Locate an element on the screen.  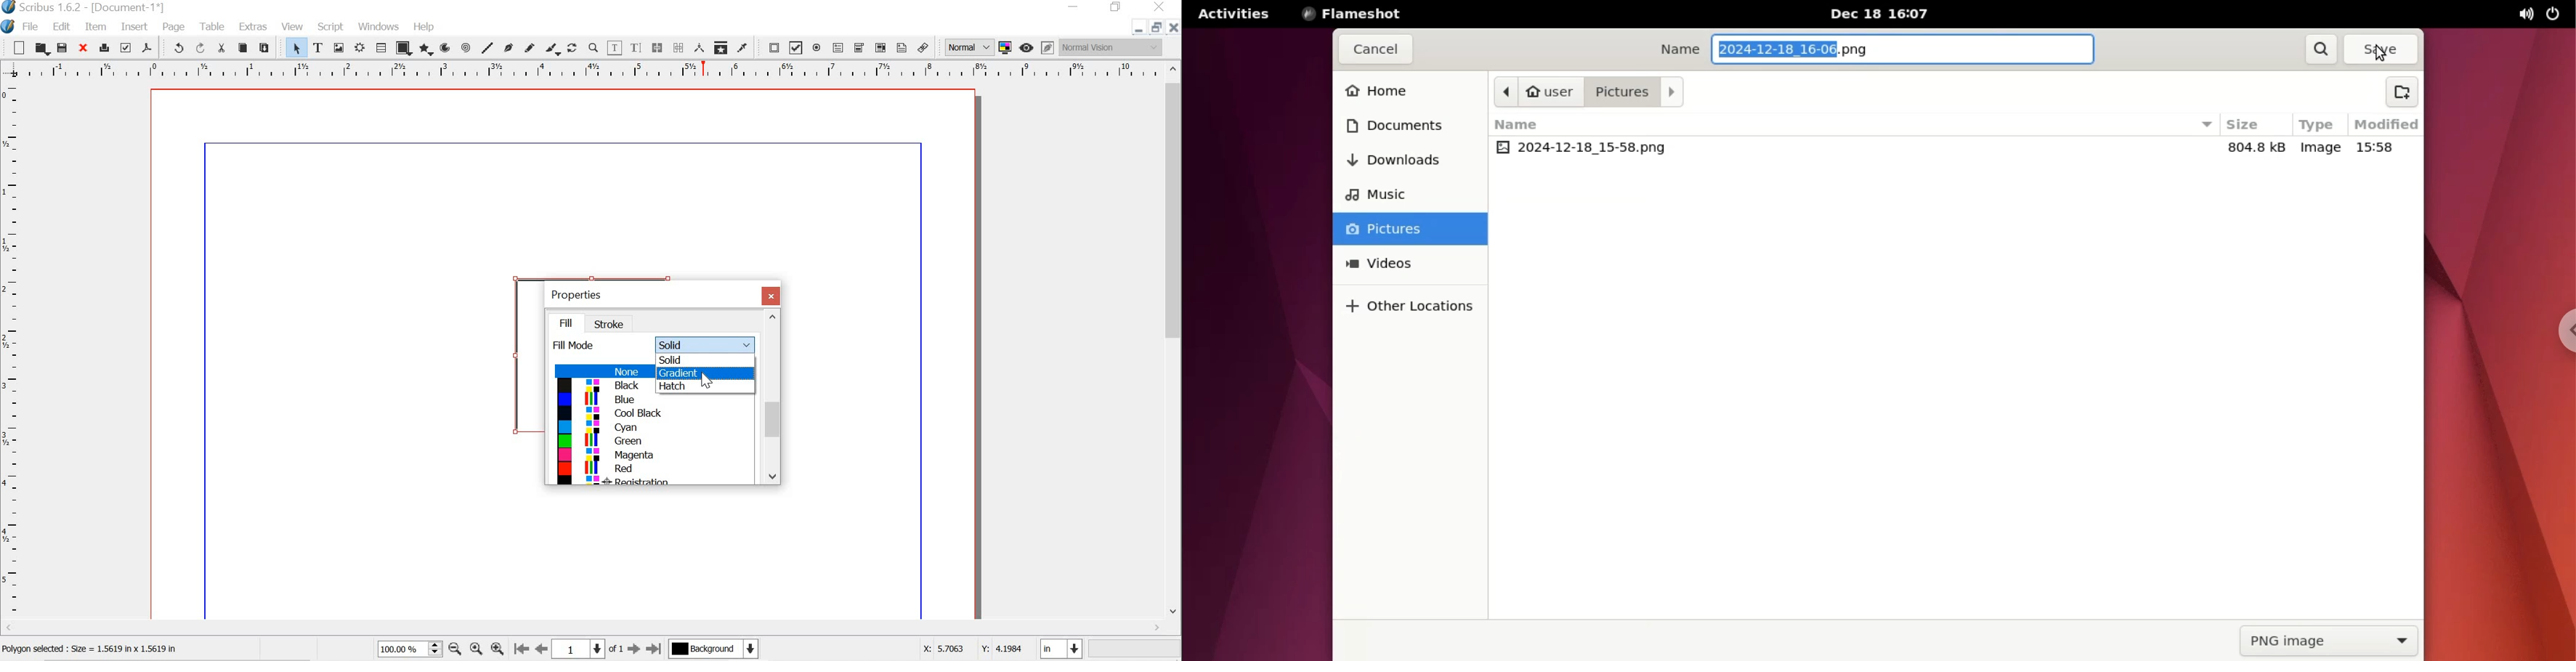
save button is located at coordinates (2378, 49).